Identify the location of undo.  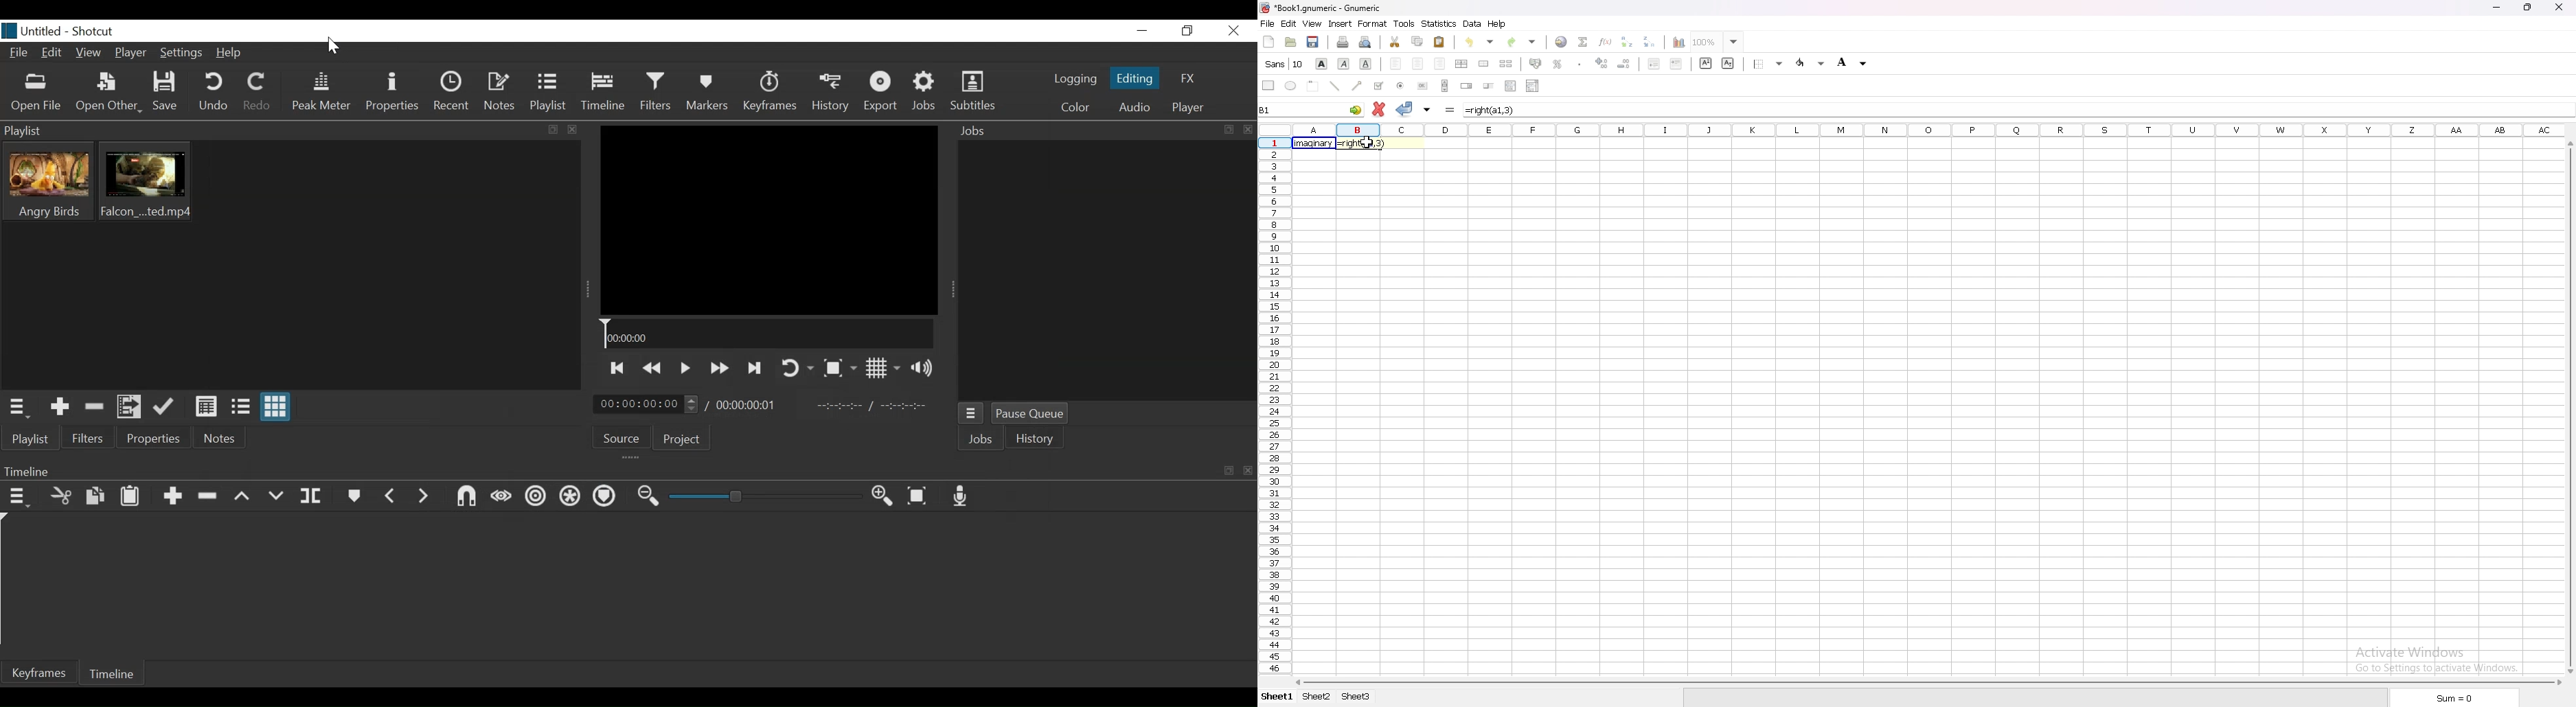
(1479, 42).